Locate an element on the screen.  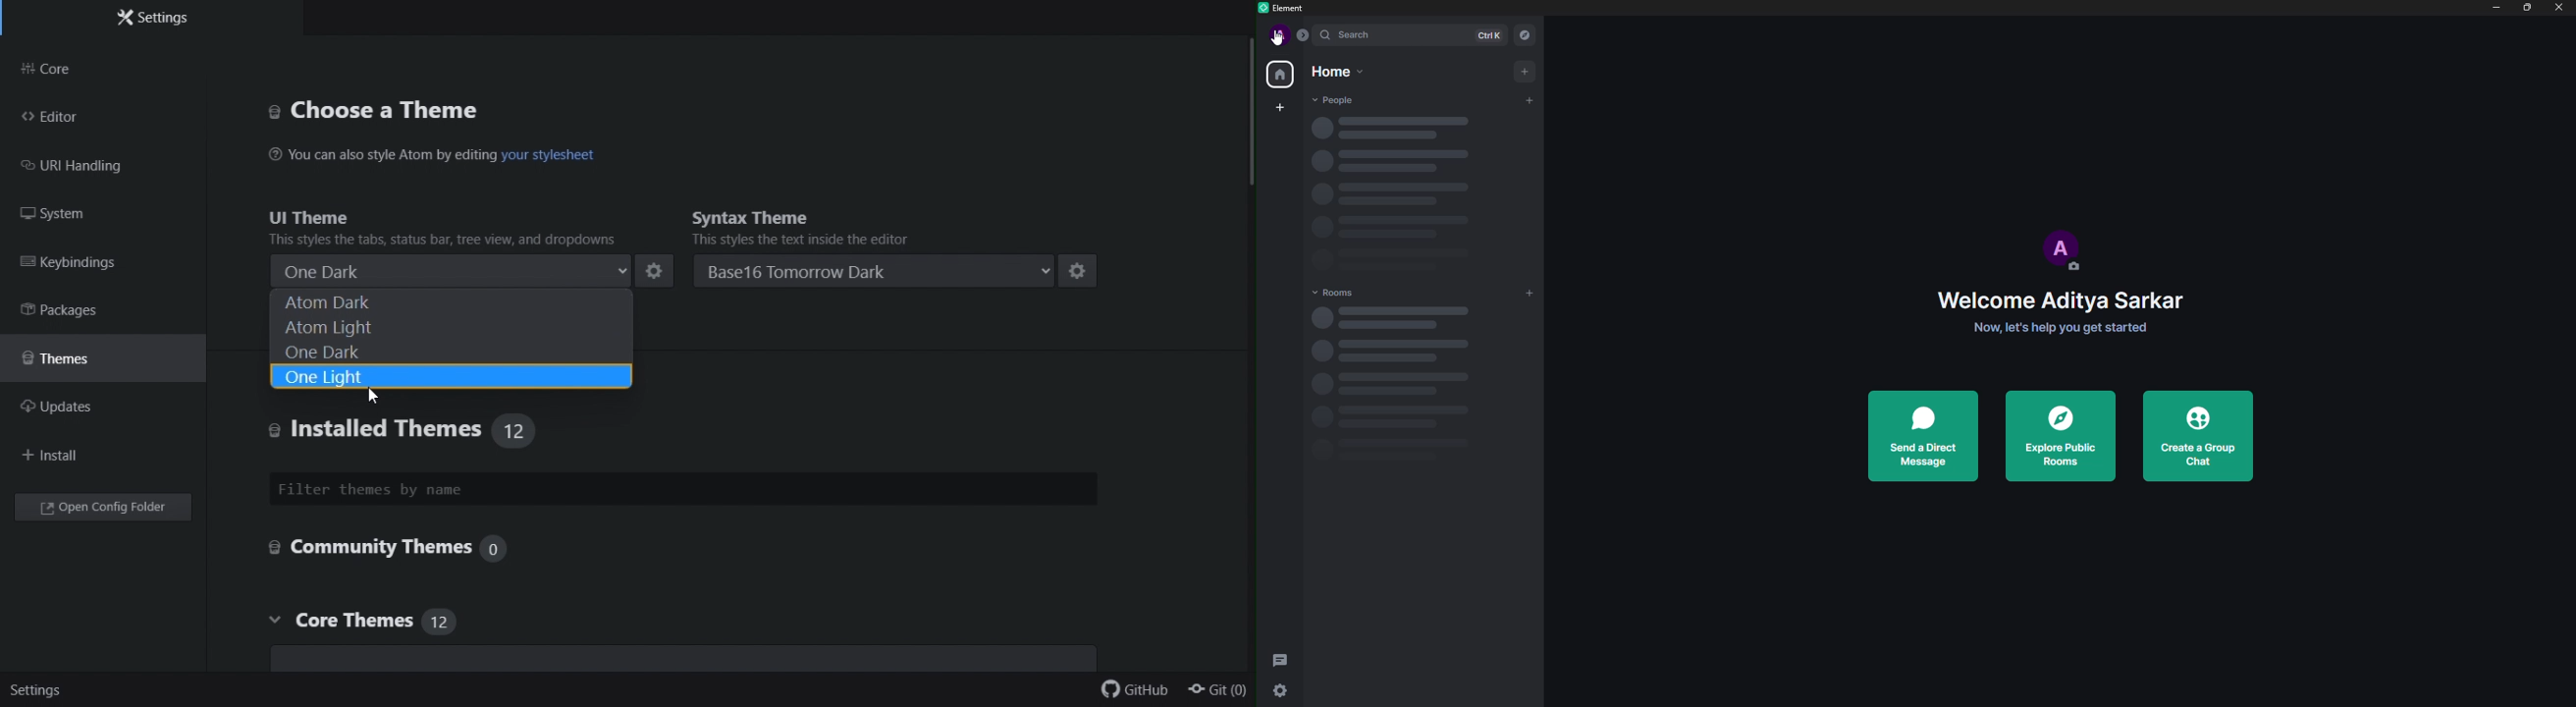
search is located at coordinates (1411, 39).